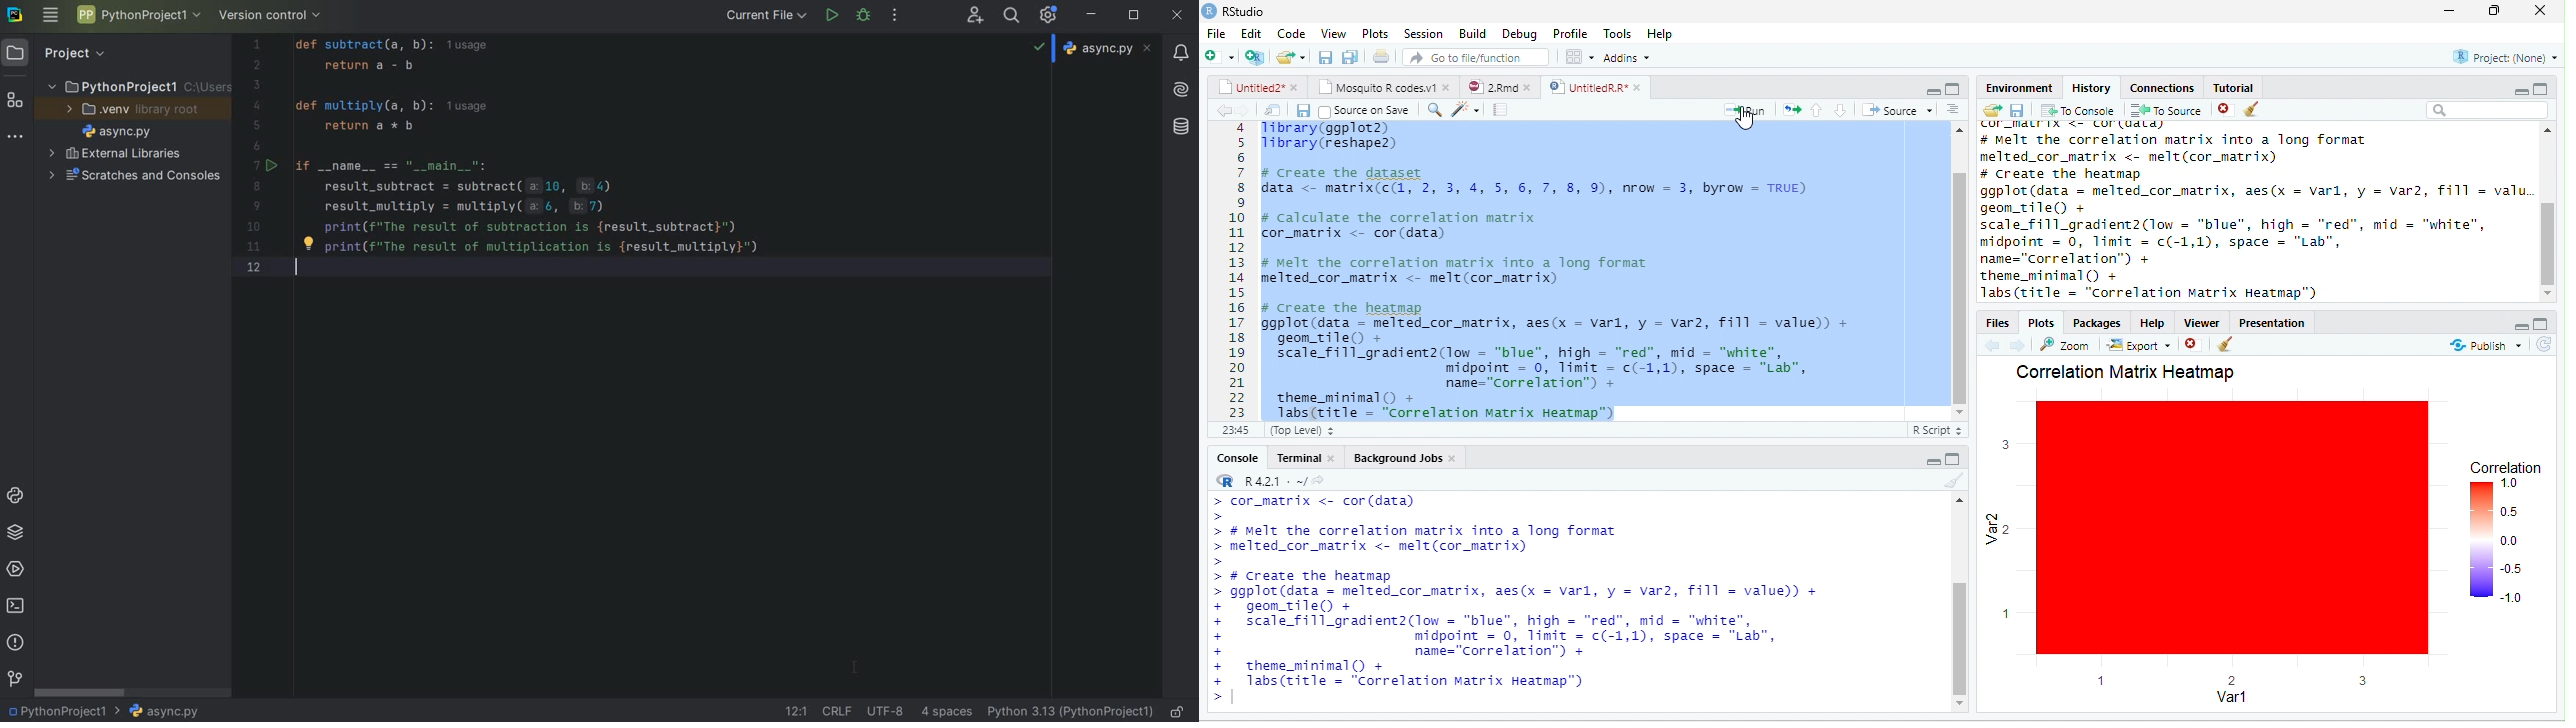 This screenshot has width=2576, height=728. What do you see at coordinates (2547, 86) in the screenshot?
I see `aximize ` at bounding box center [2547, 86].